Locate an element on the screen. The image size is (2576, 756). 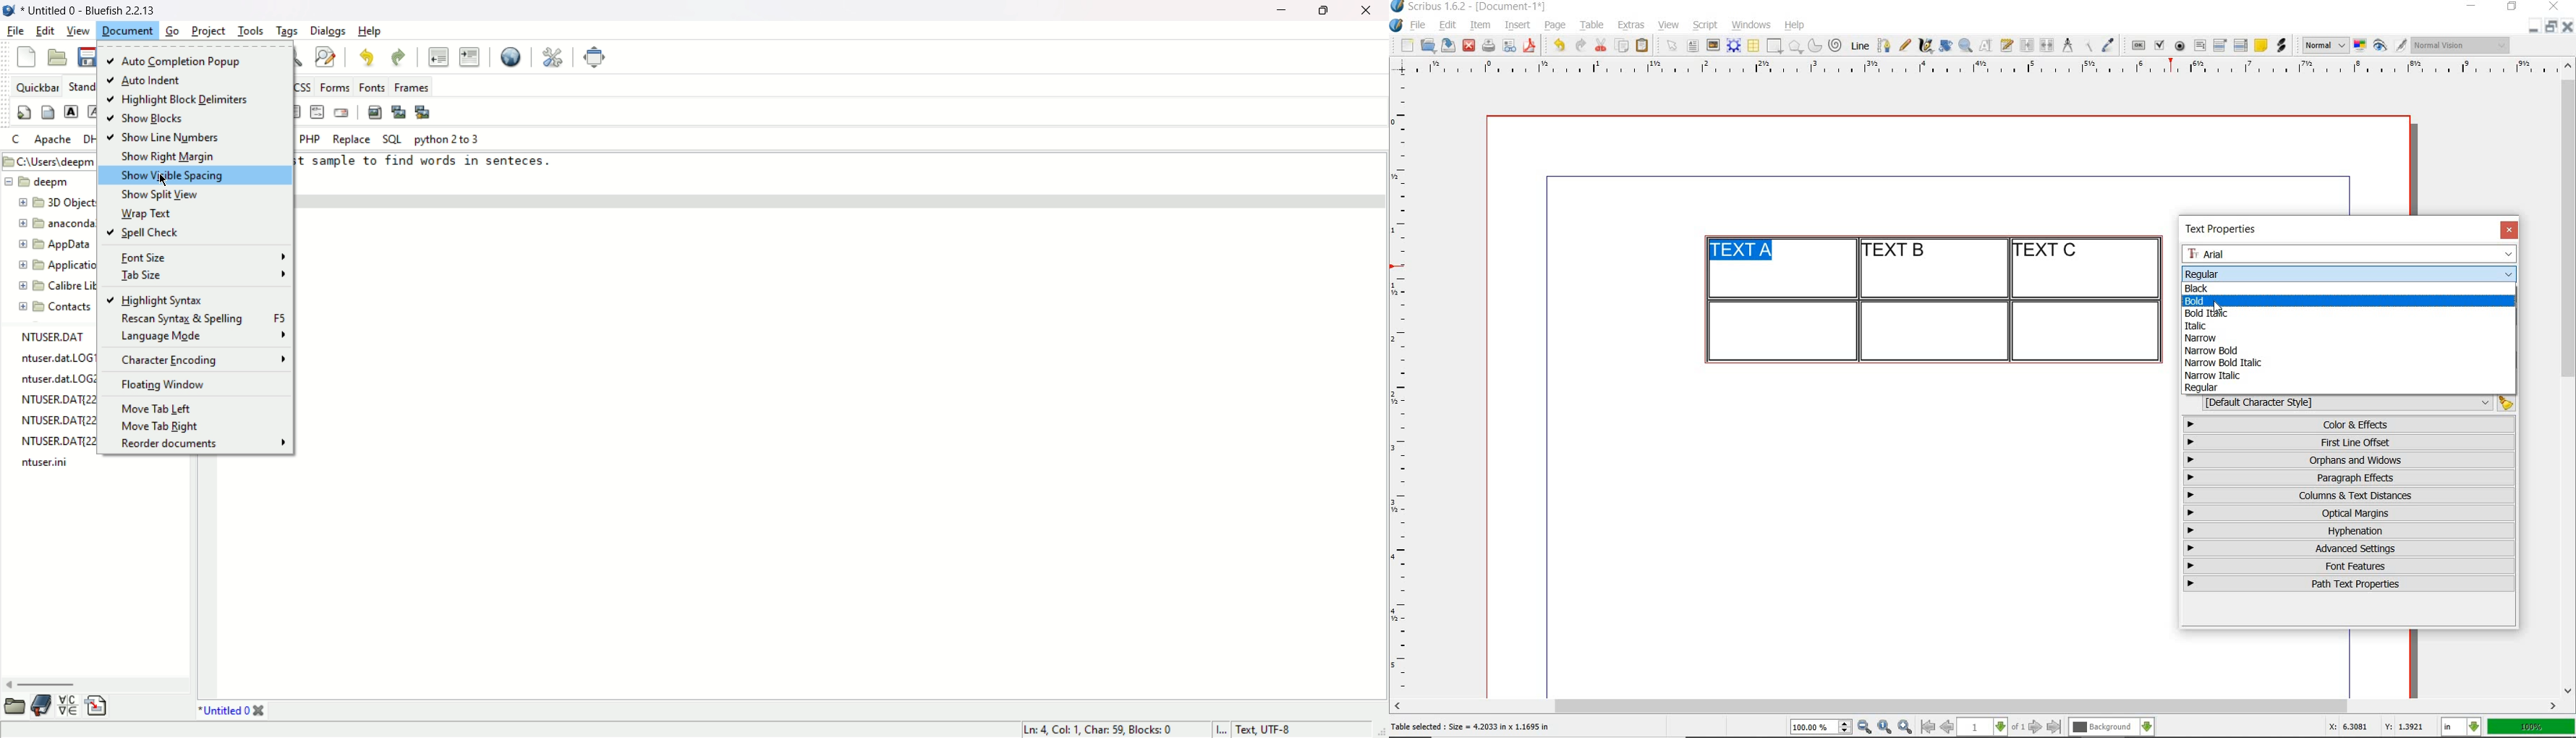
zoom out is located at coordinates (1865, 727).